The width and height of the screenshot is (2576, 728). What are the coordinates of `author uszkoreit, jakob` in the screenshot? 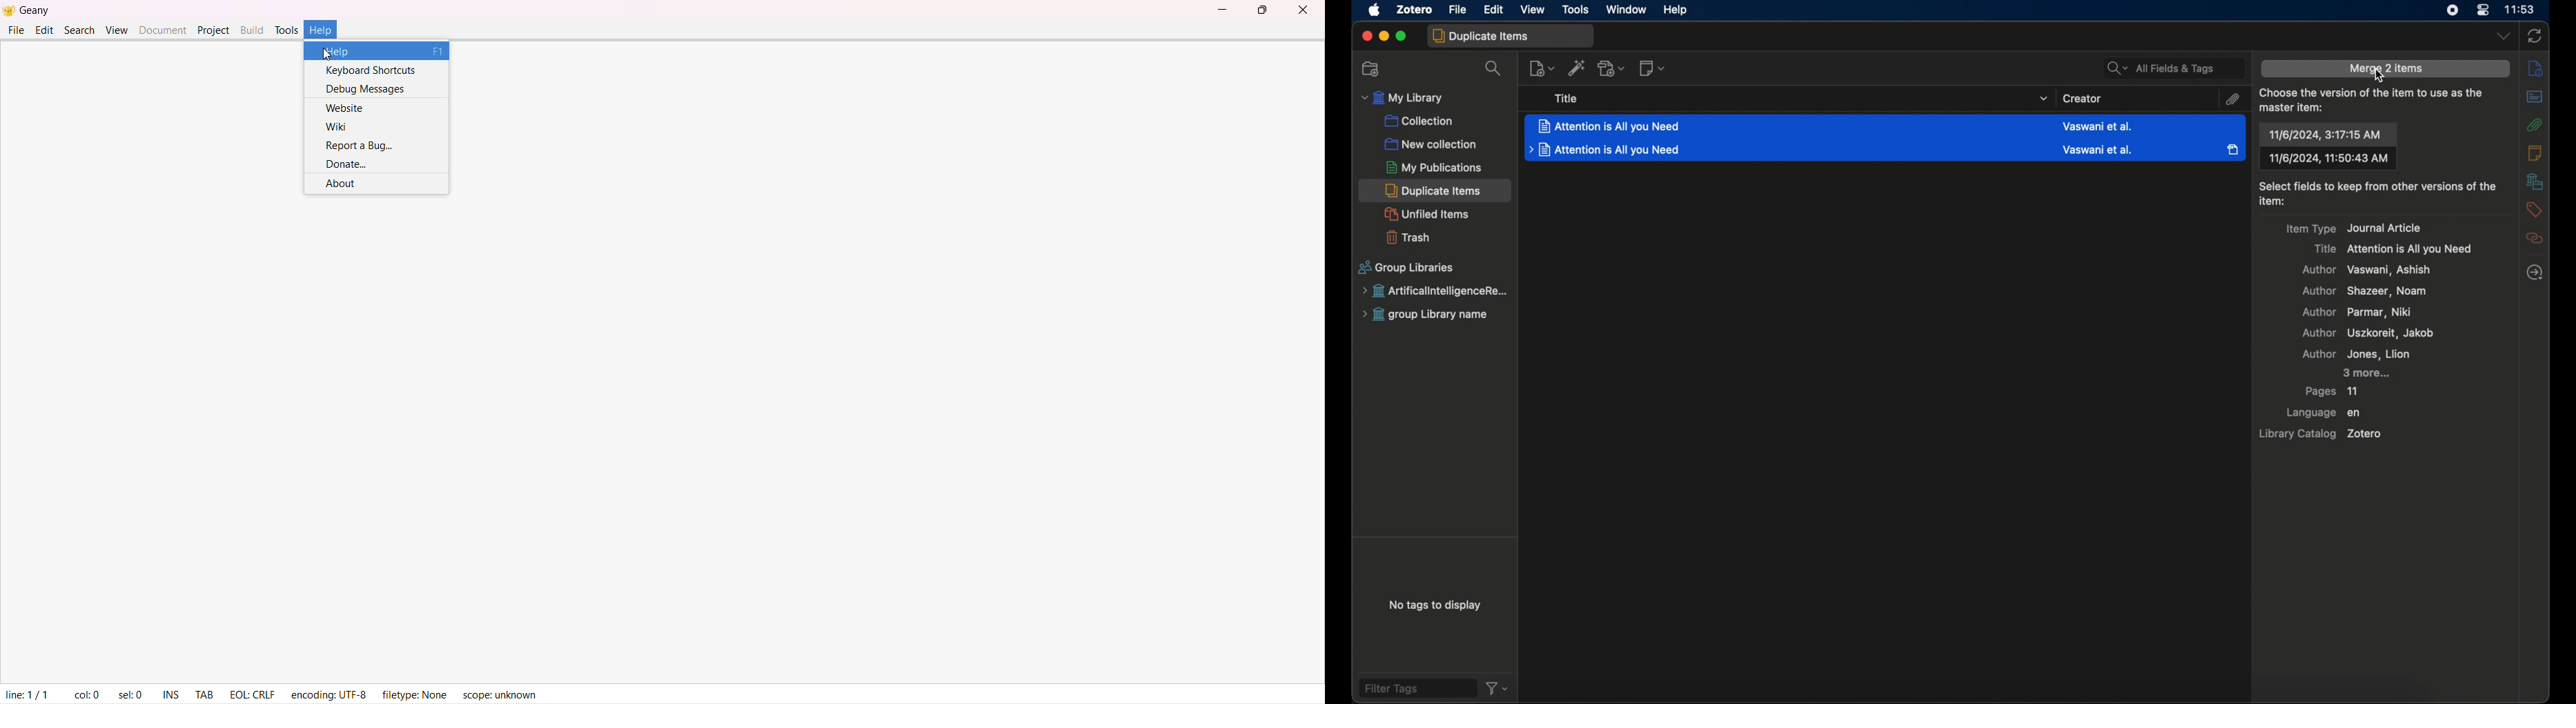 It's located at (2370, 333).